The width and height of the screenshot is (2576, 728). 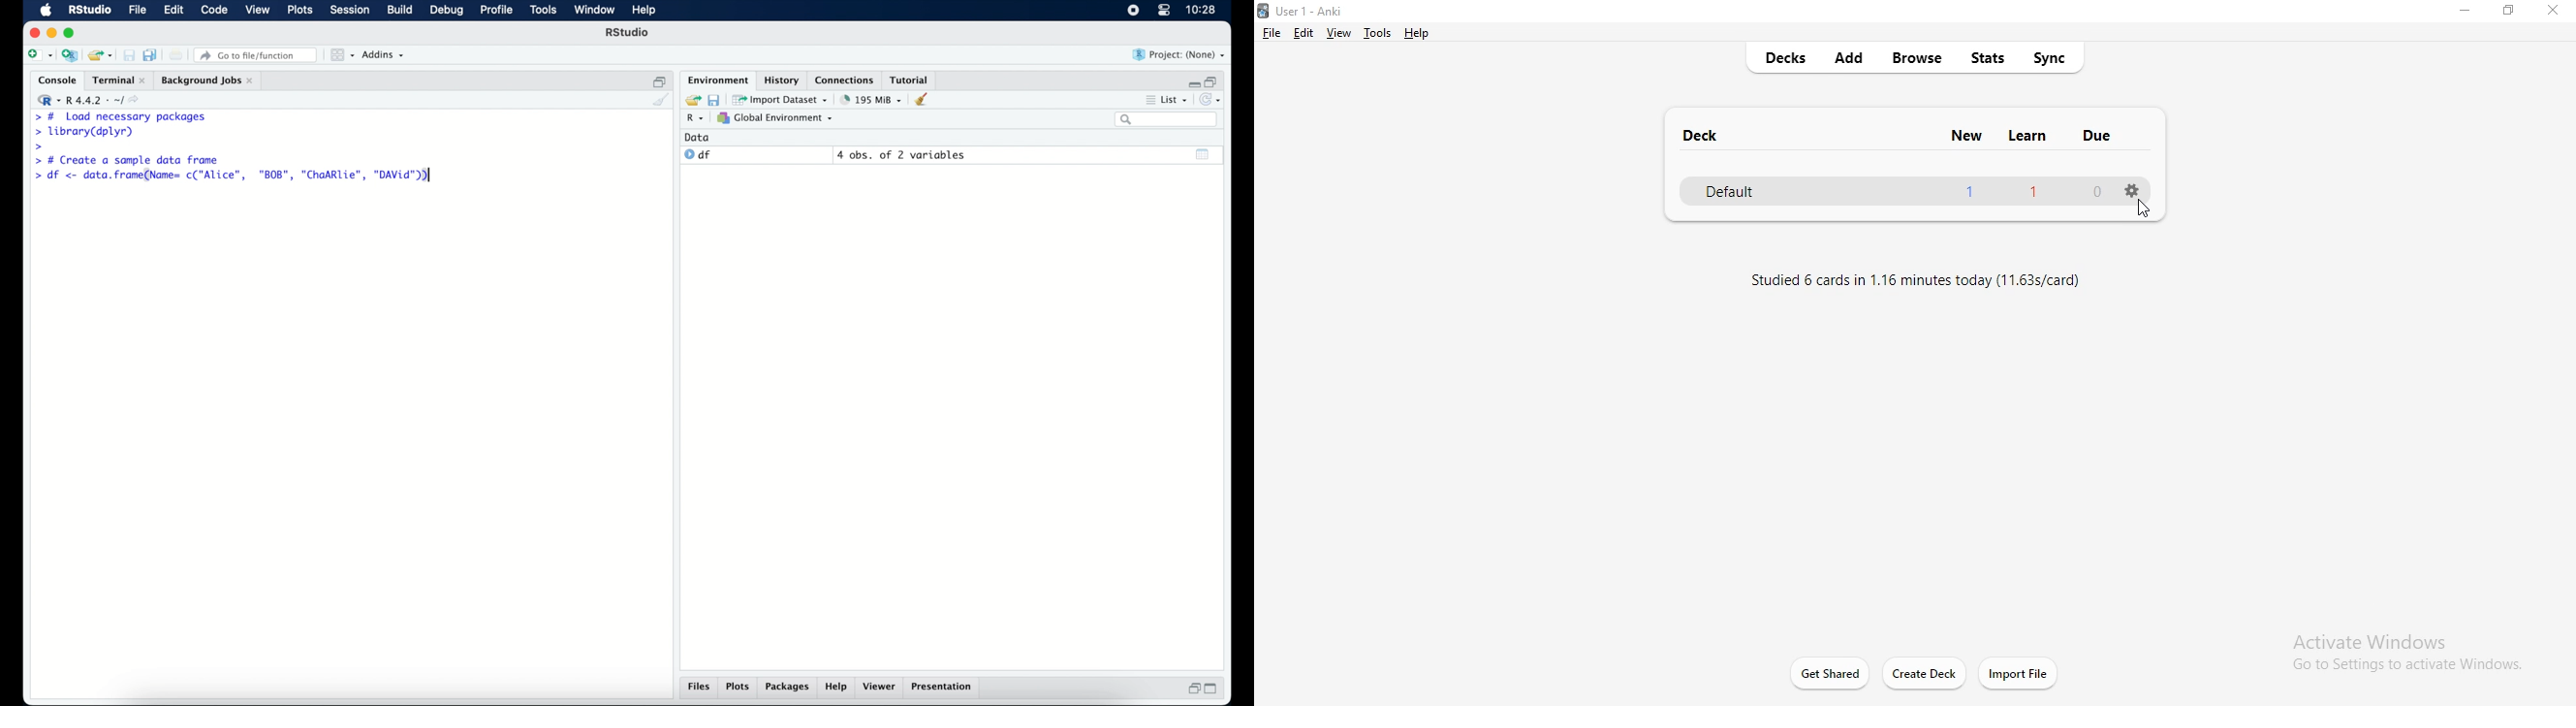 I want to click on settings, so click(x=2131, y=188).